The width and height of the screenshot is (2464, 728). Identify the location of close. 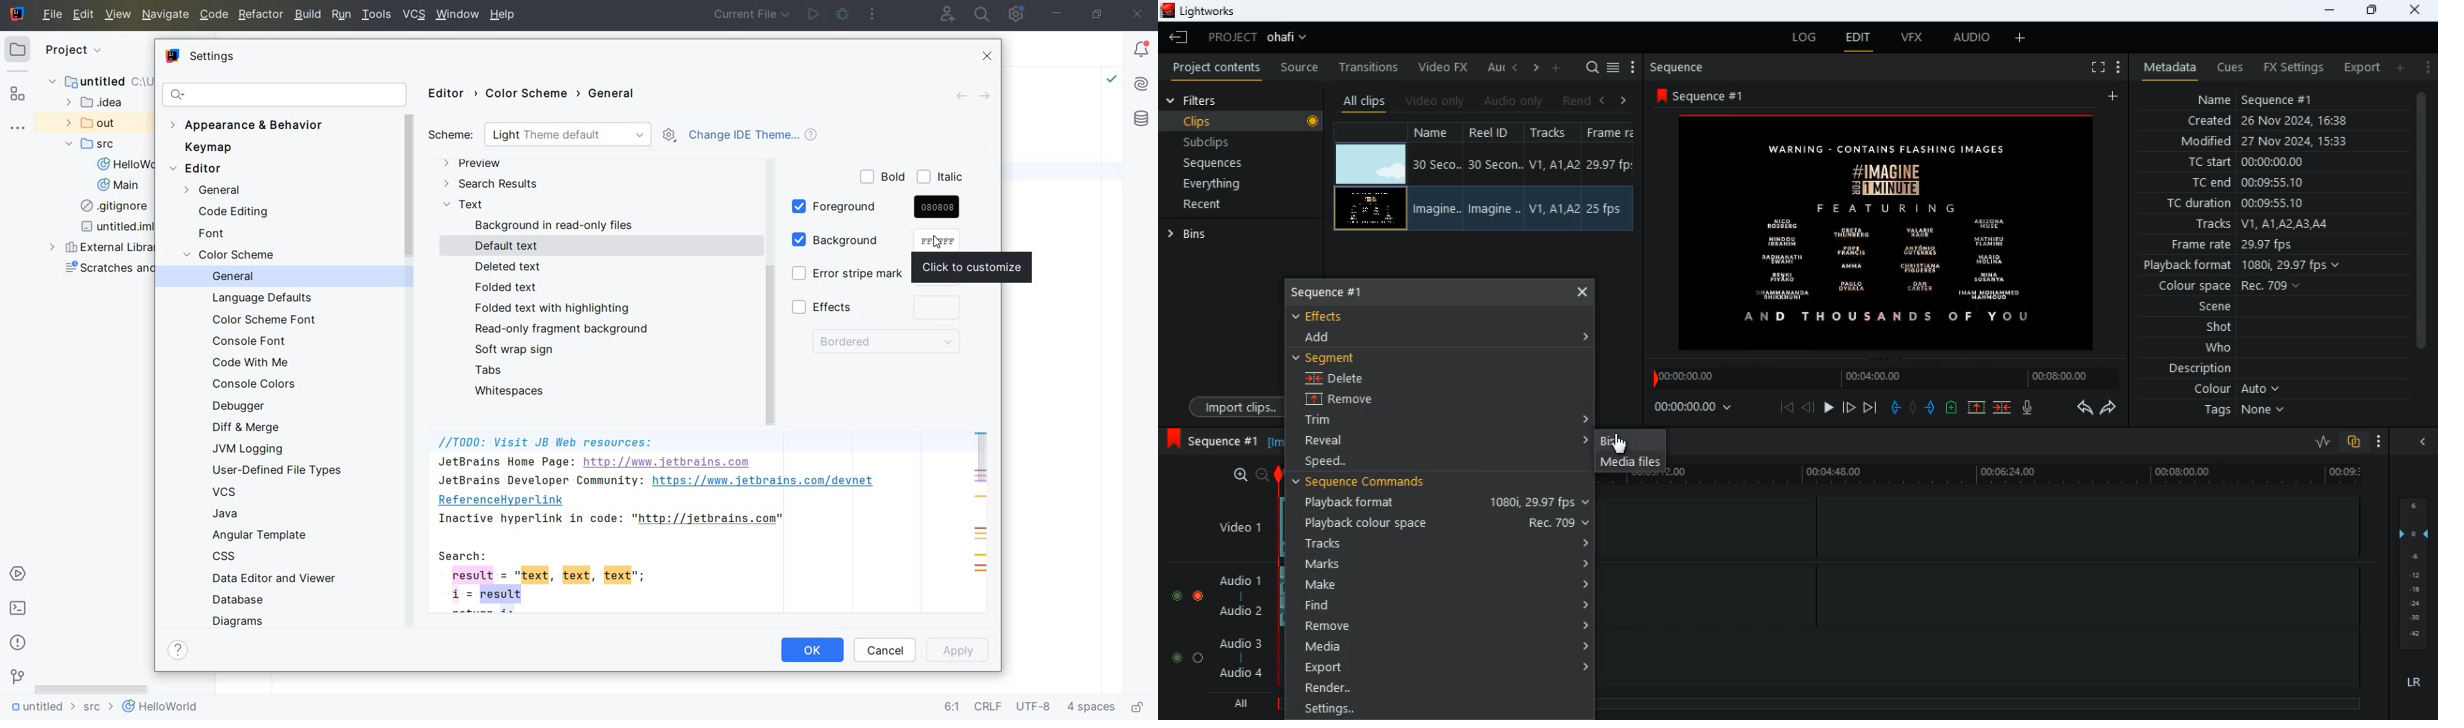
(2416, 8).